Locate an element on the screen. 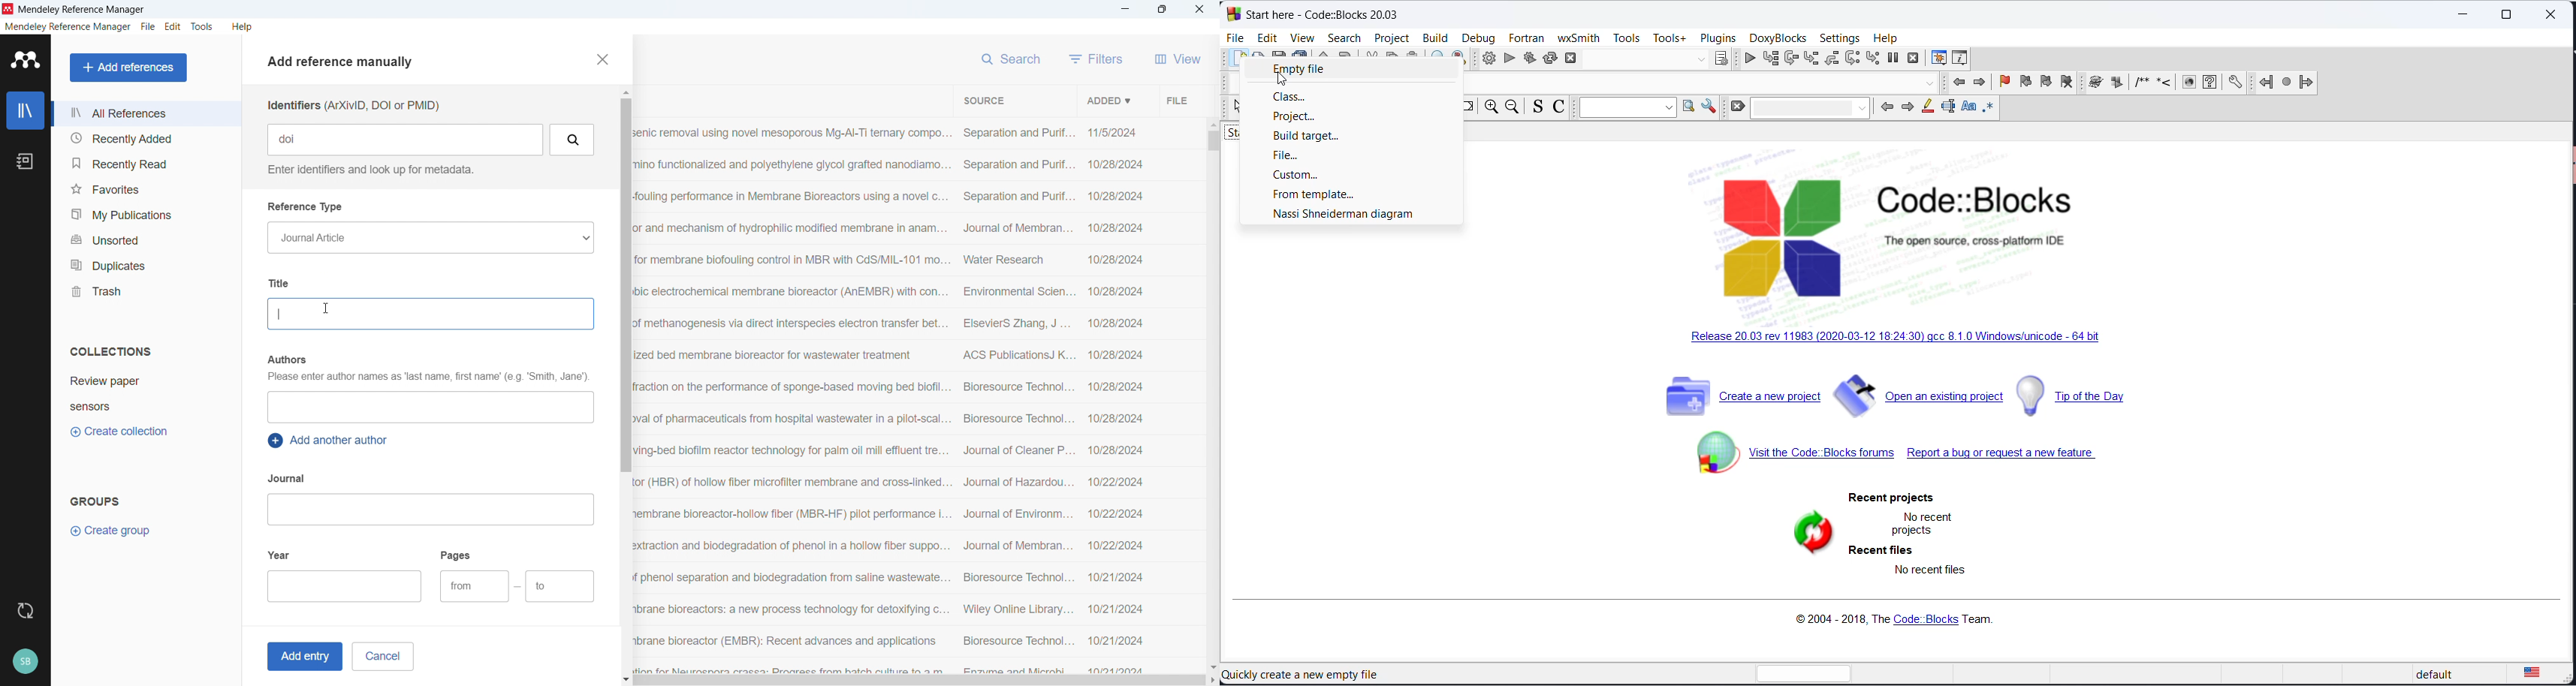 The width and height of the screenshot is (2576, 700). Add year of publication  is located at coordinates (346, 586).